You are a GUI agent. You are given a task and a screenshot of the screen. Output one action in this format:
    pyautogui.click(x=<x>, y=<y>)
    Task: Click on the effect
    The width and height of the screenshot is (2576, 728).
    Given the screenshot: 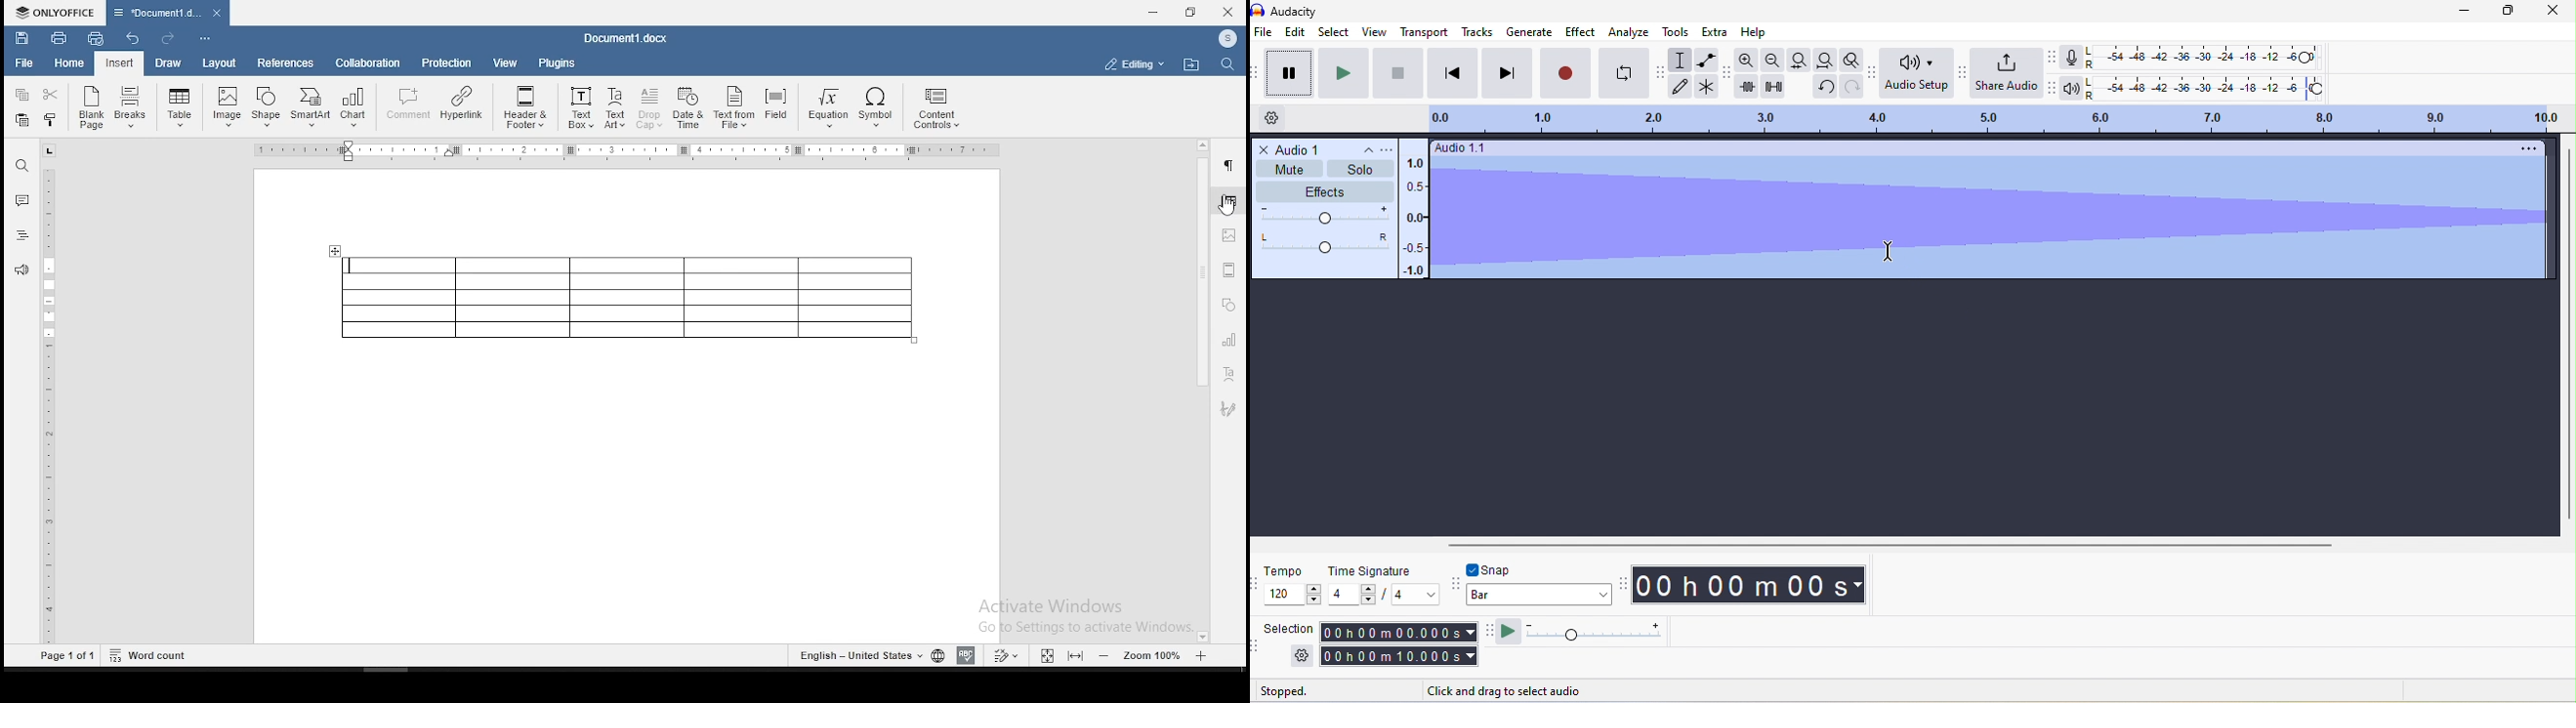 What is the action you would take?
    pyautogui.click(x=1583, y=31)
    